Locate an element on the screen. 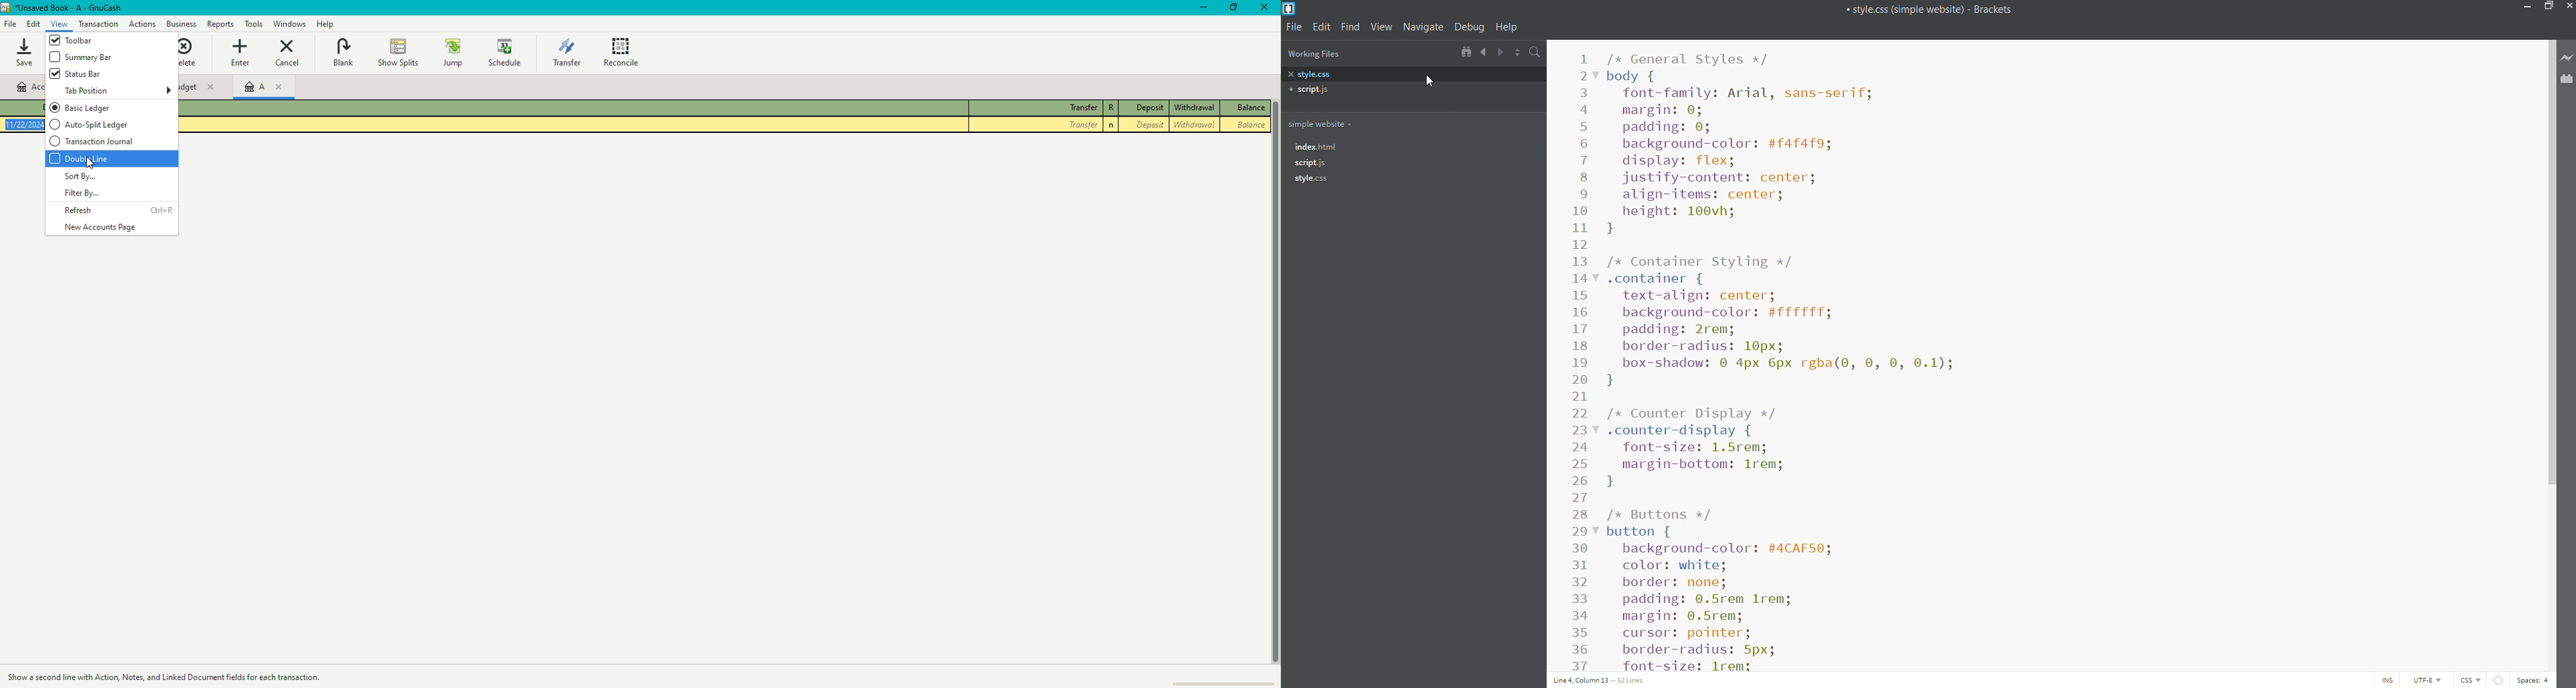  spaces: 4 is located at coordinates (2537, 678).